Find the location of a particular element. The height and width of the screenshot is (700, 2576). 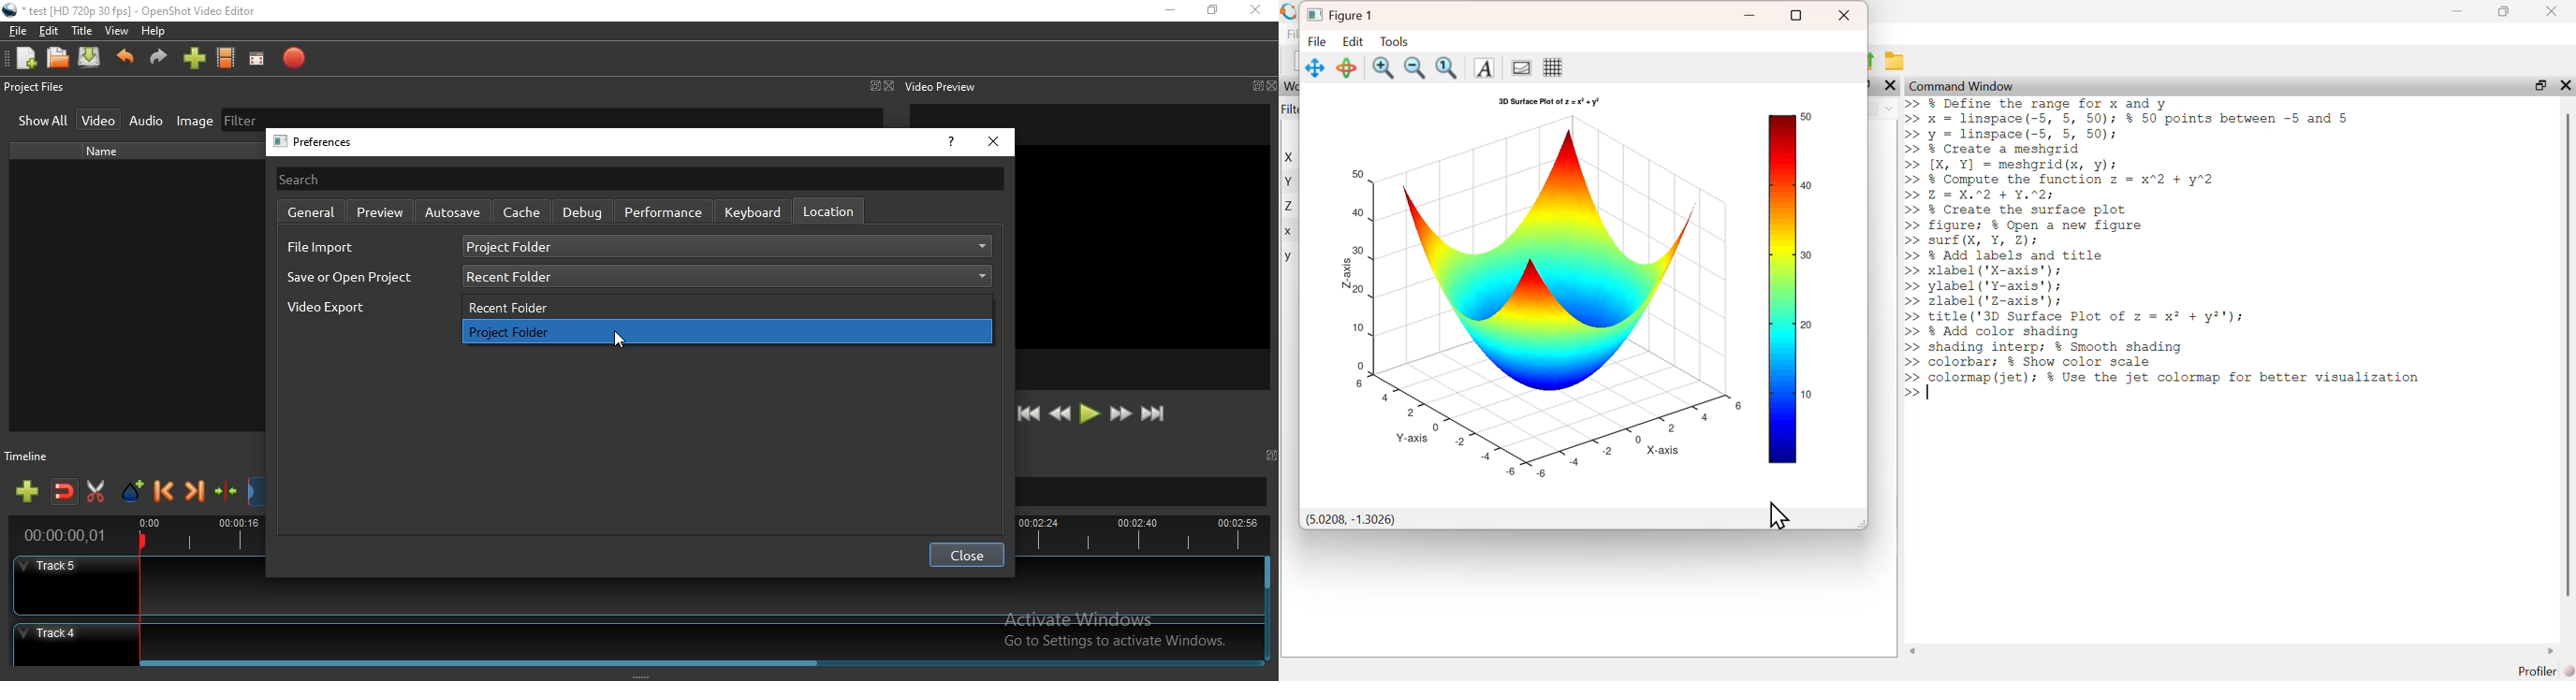

Video is located at coordinates (100, 119).